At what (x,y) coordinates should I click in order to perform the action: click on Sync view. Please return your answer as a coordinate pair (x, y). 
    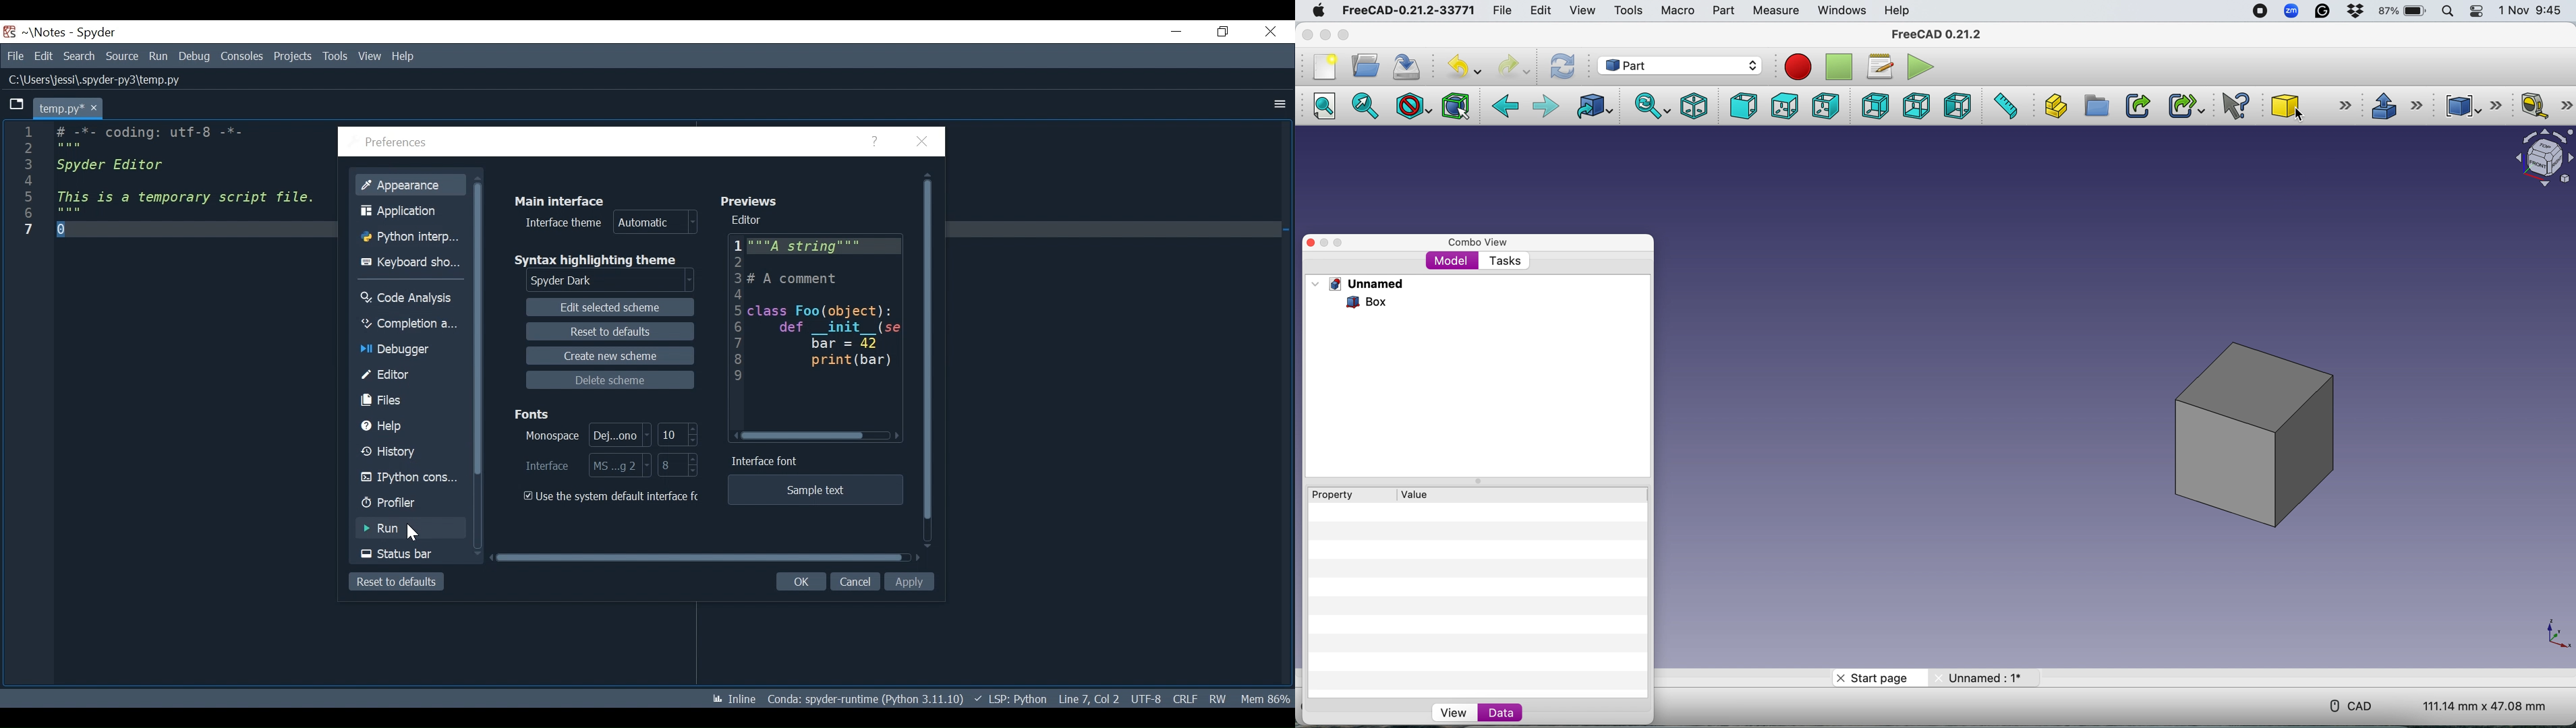
    Looking at the image, I should click on (1649, 105).